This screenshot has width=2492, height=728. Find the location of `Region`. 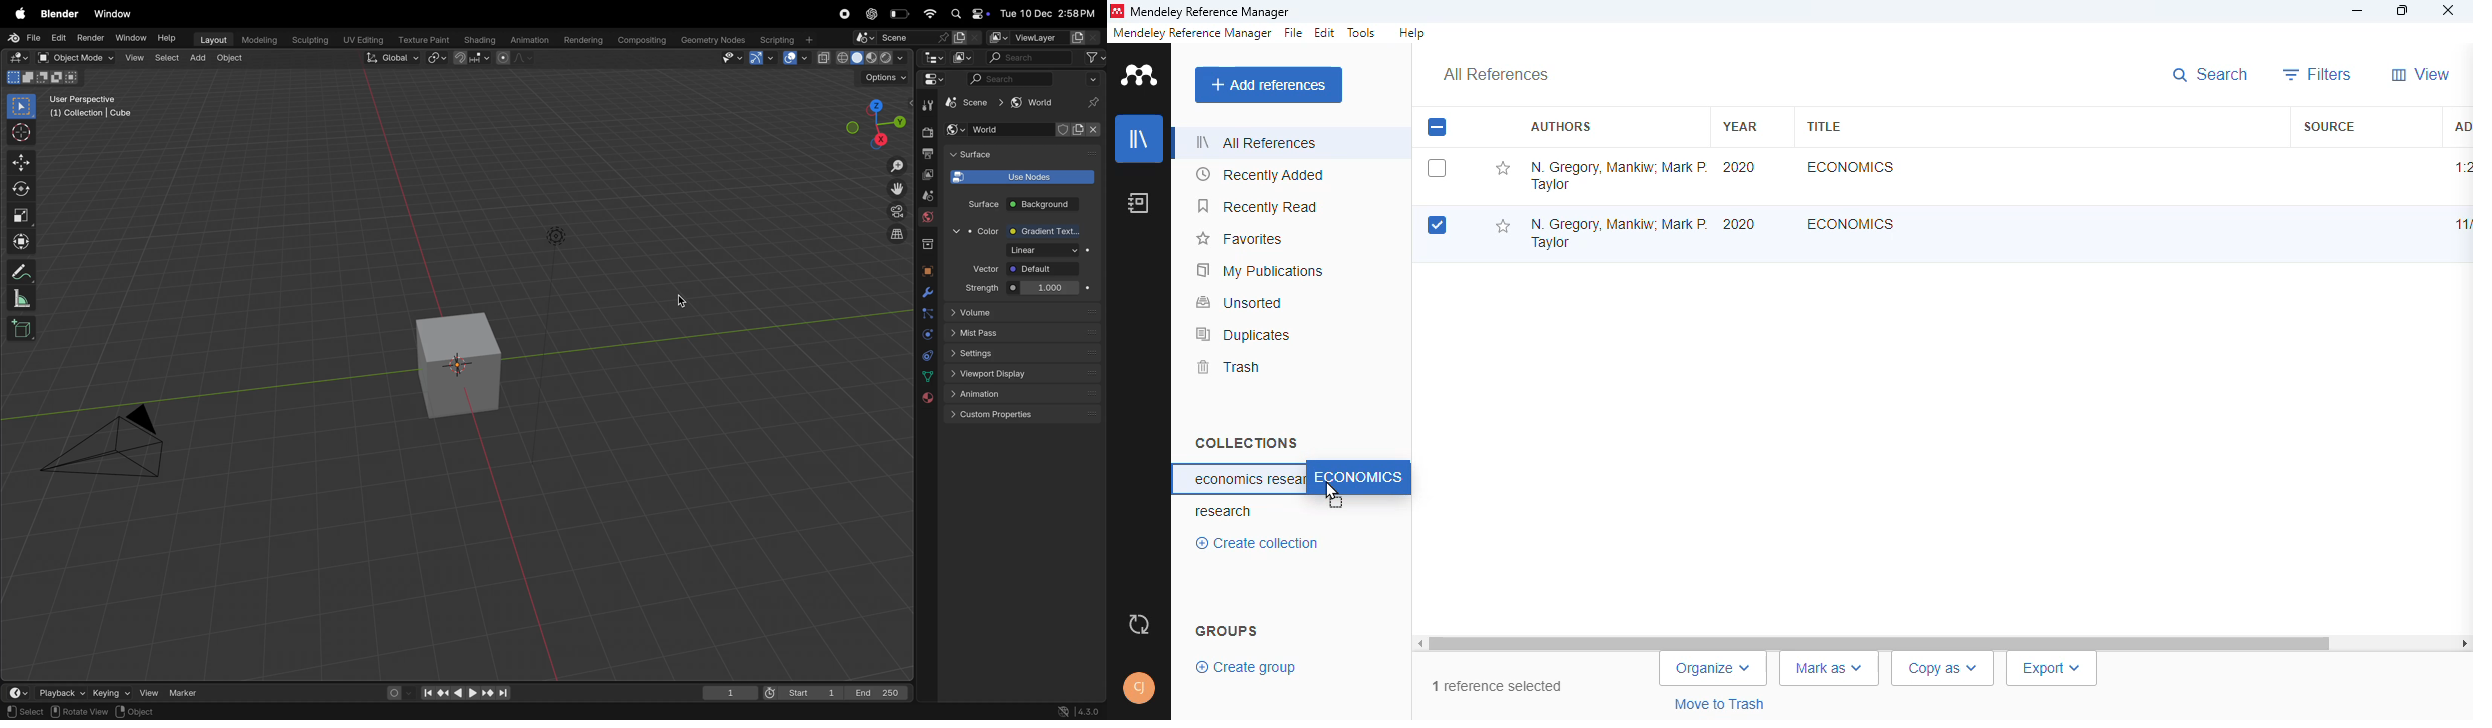

Region is located at coordinates (93, 711).